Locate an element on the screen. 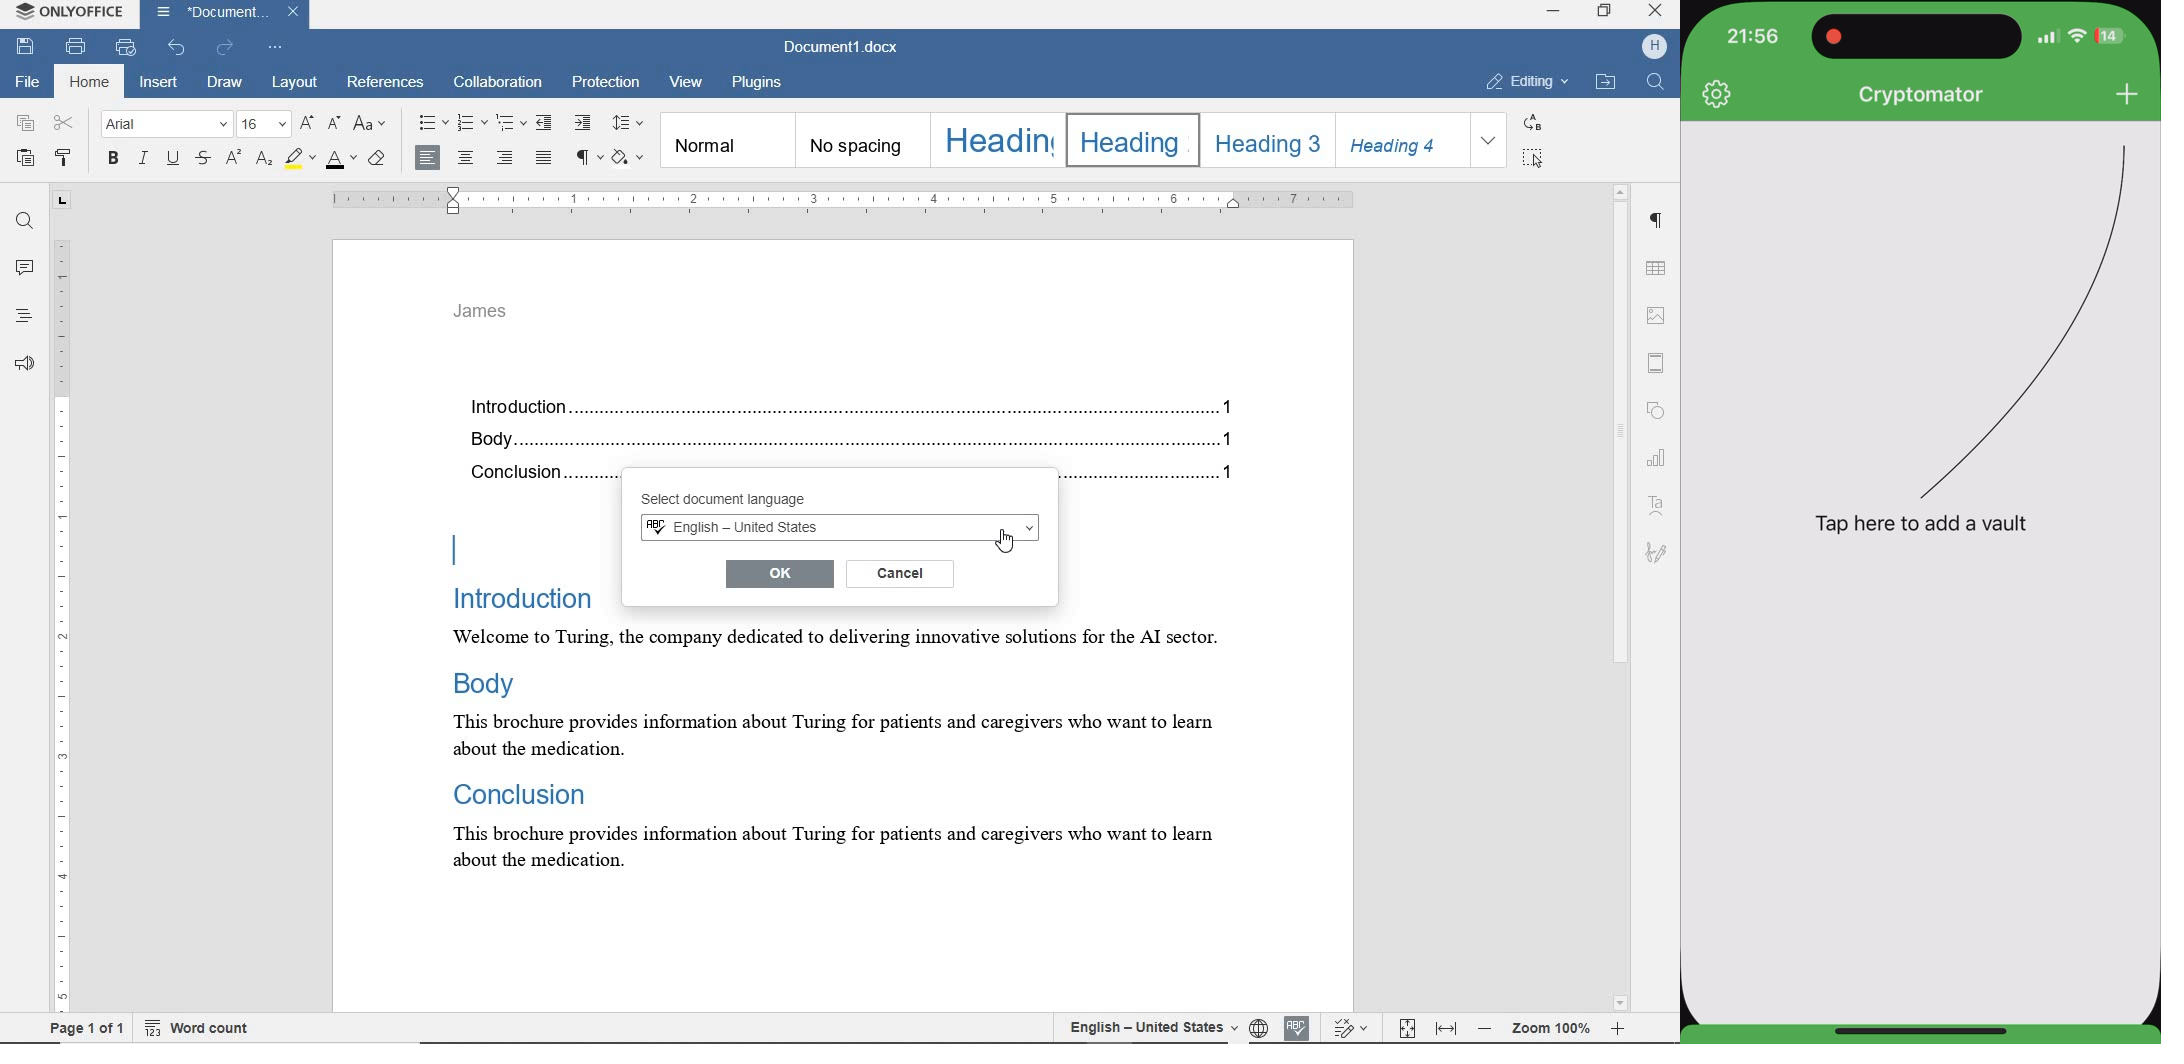  Heading 4 is located at coordinates (1401, 140).